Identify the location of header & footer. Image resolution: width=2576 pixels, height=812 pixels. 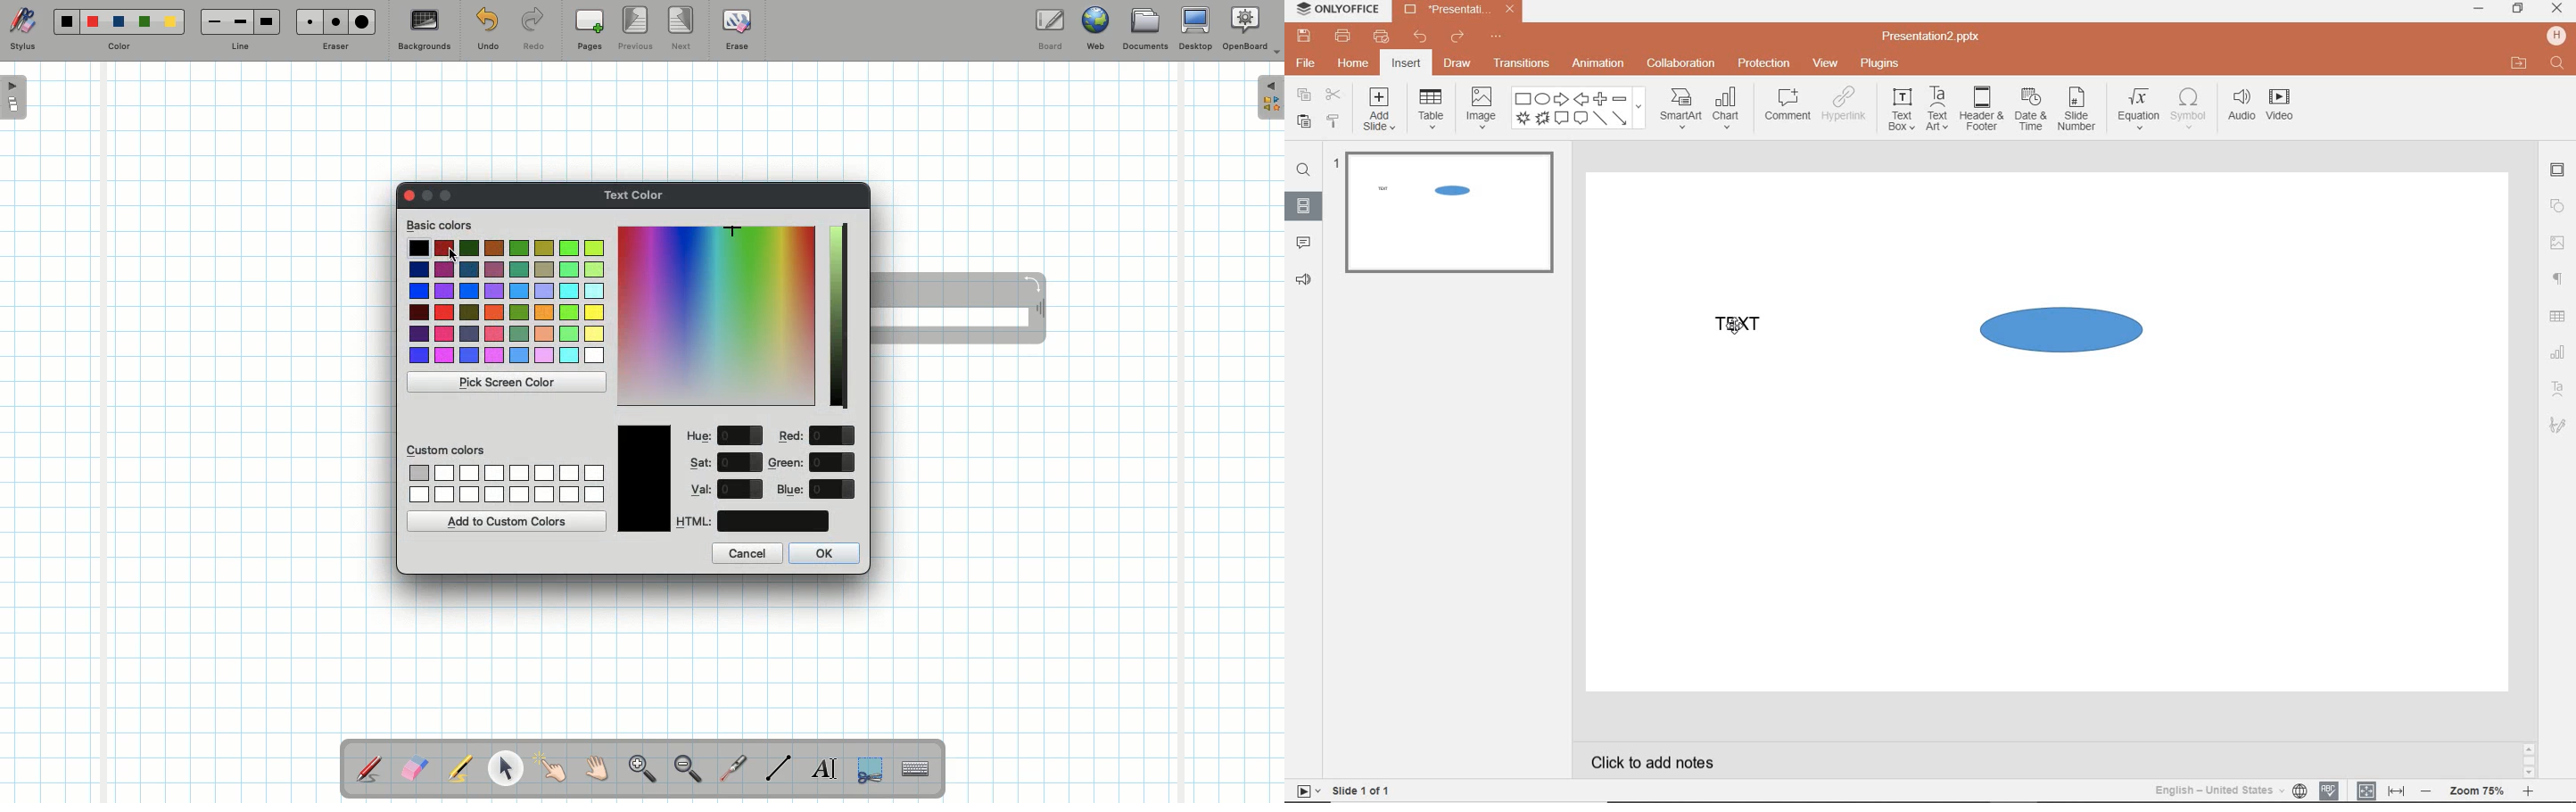
(1980, 110).